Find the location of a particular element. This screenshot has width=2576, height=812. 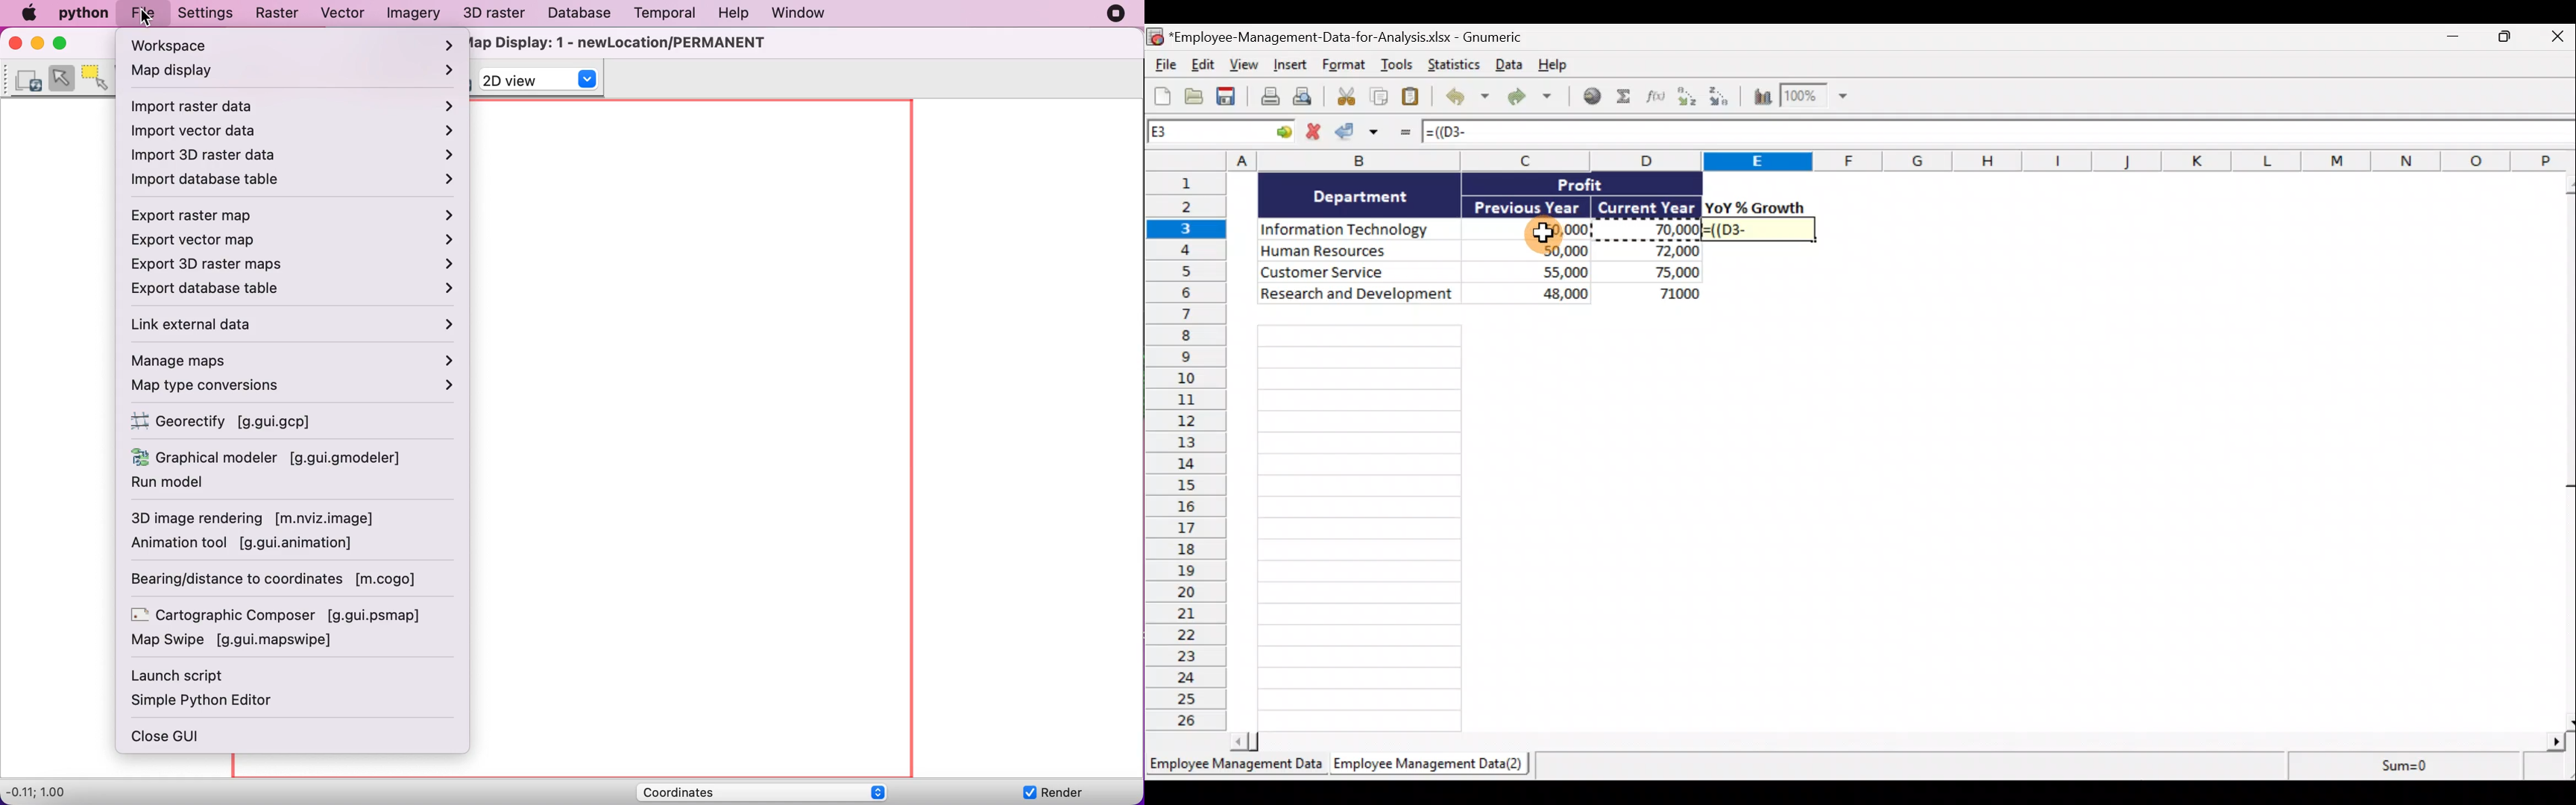

Sheet 2 is located at coordinates (1424, 765).